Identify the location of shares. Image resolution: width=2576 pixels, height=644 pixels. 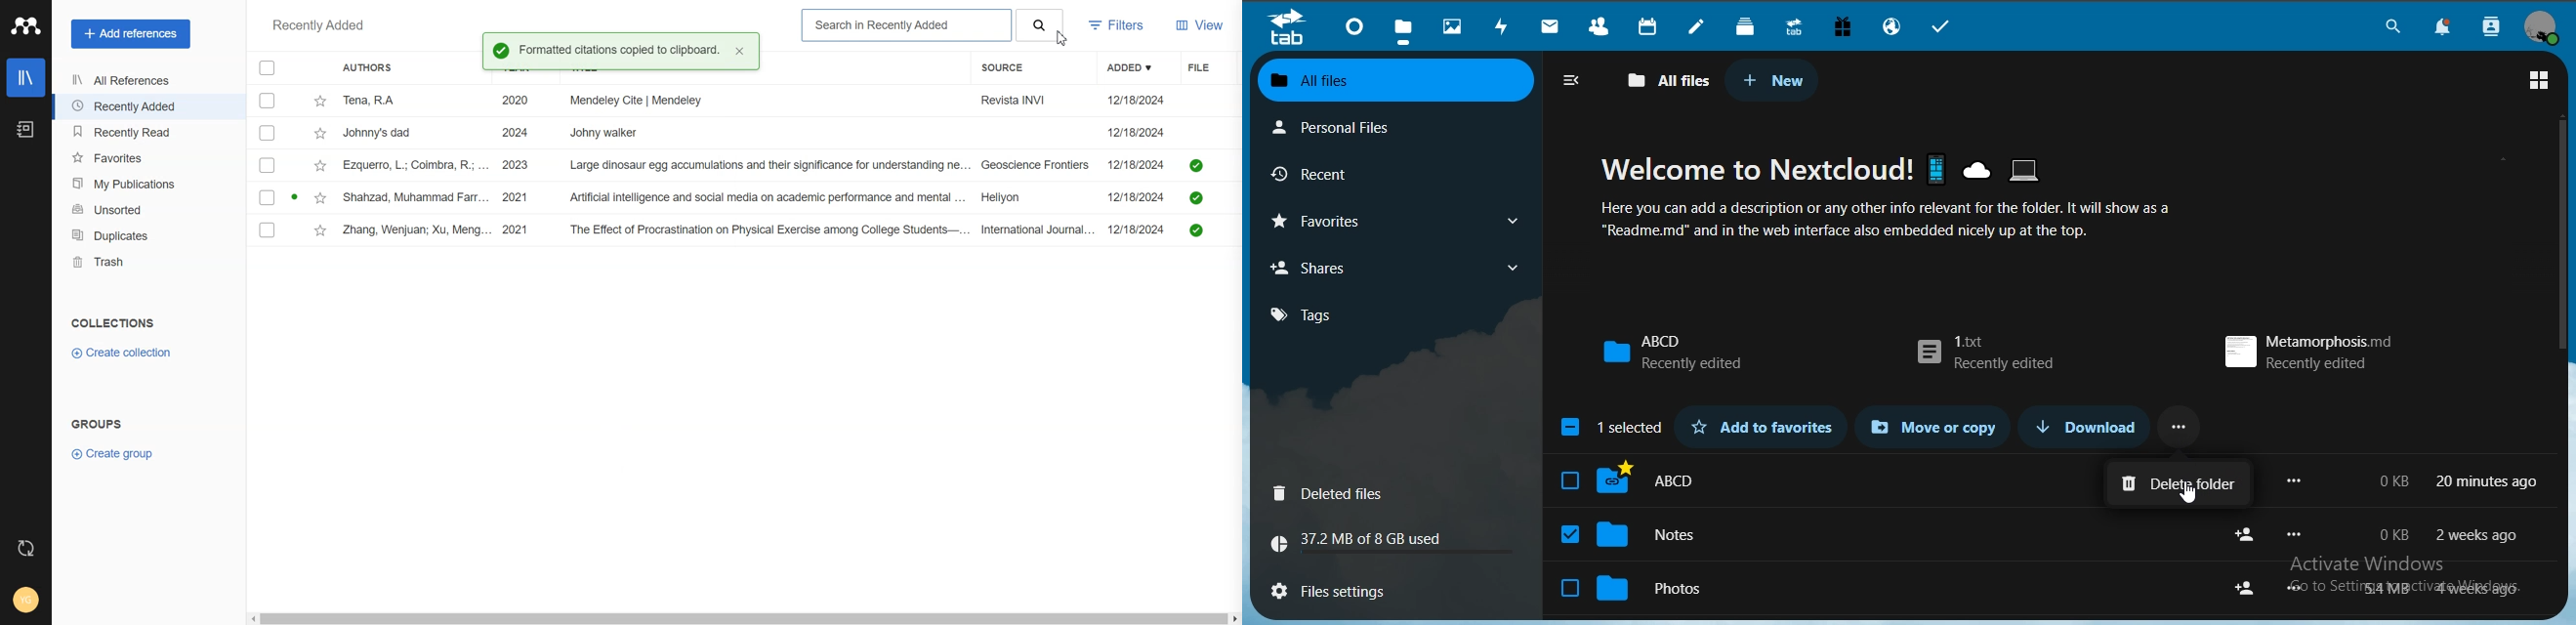
(1396, 266).